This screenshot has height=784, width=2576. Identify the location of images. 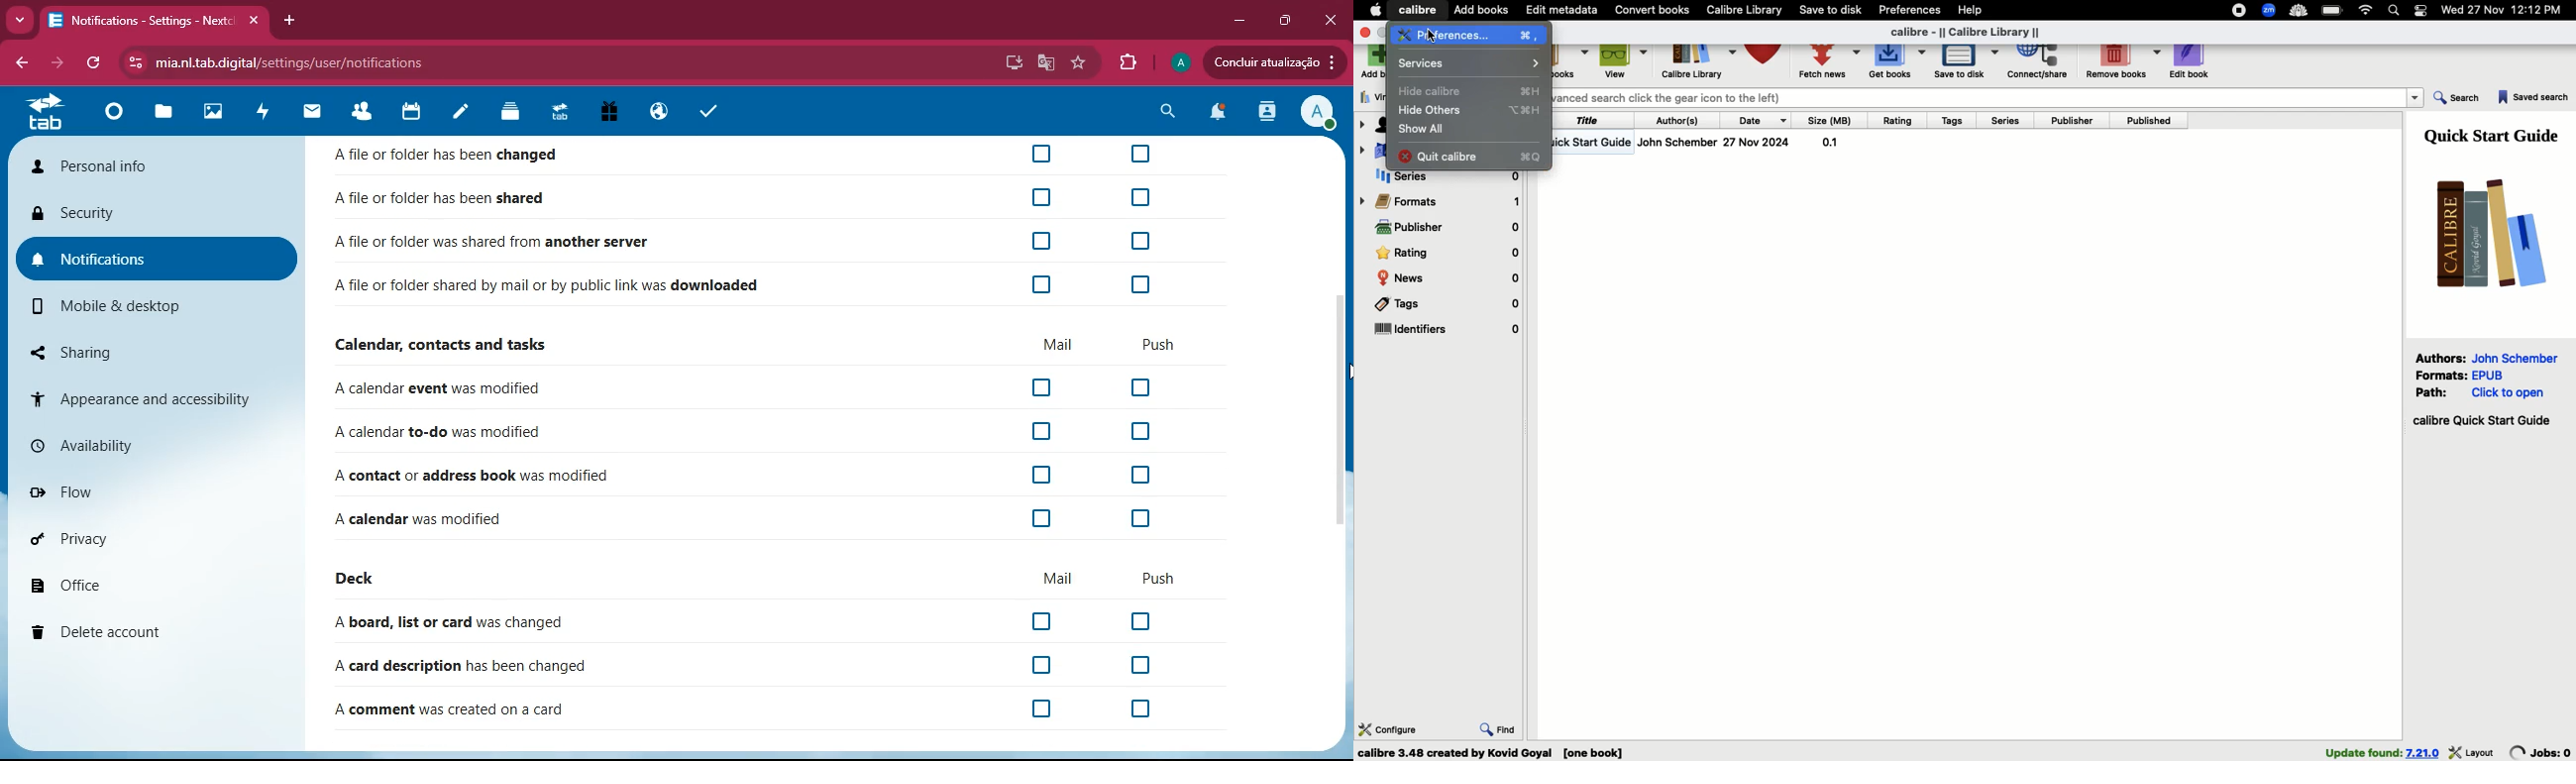
(211, 111).